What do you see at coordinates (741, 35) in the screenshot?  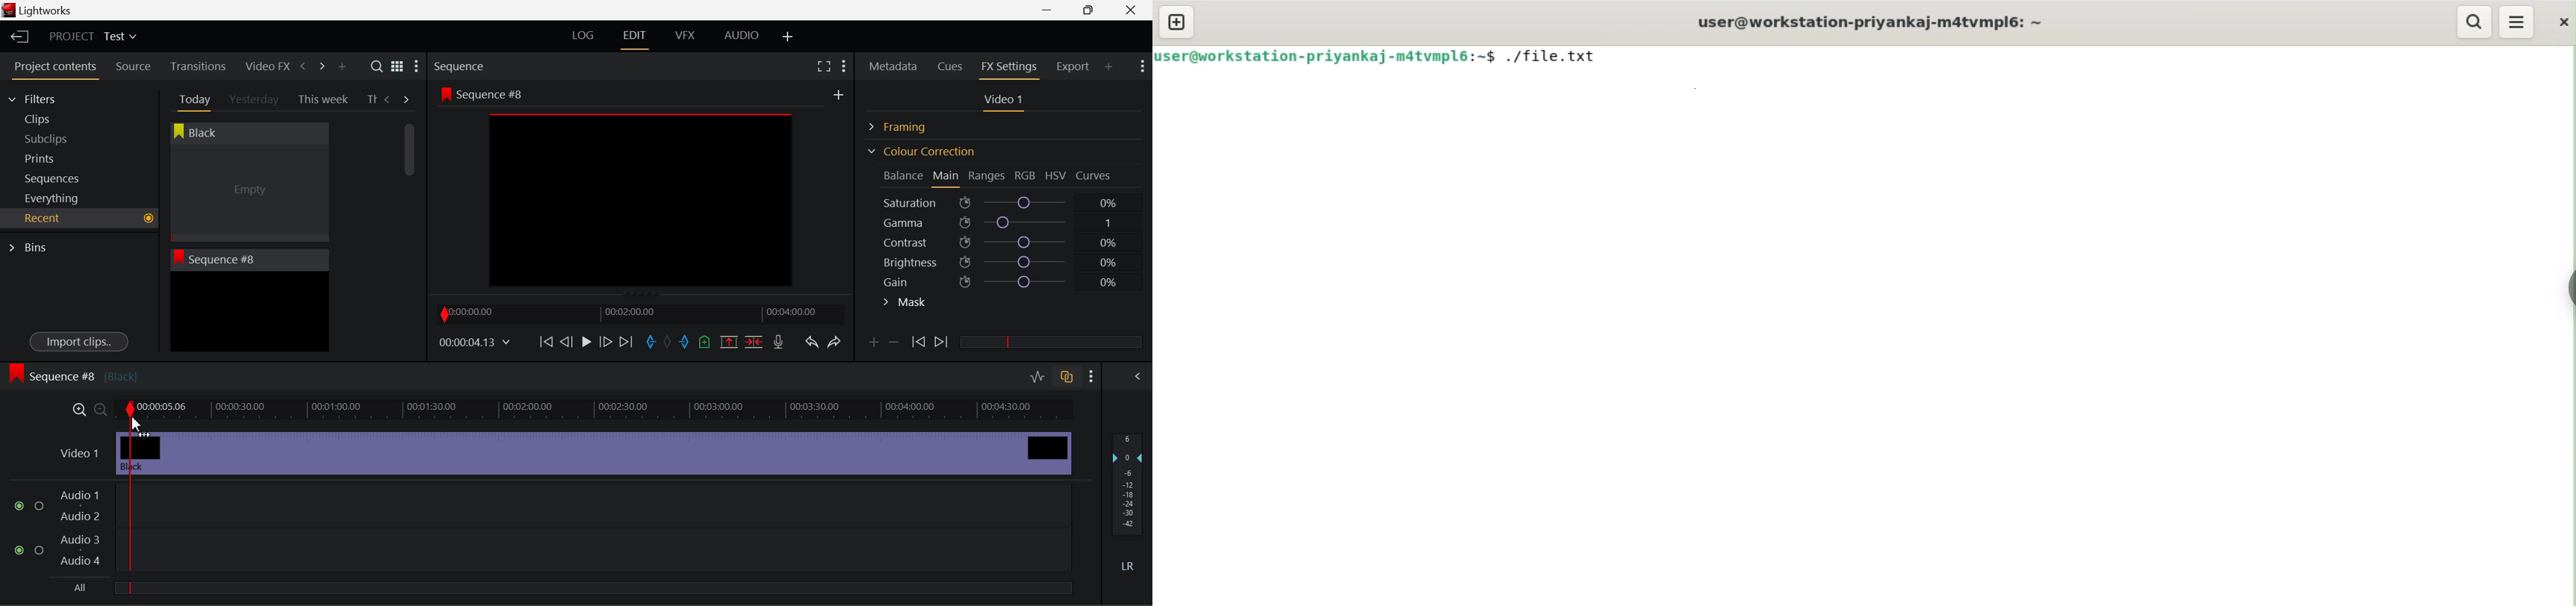 I see `AUDIO Layout` at bounding box center [741, 35].